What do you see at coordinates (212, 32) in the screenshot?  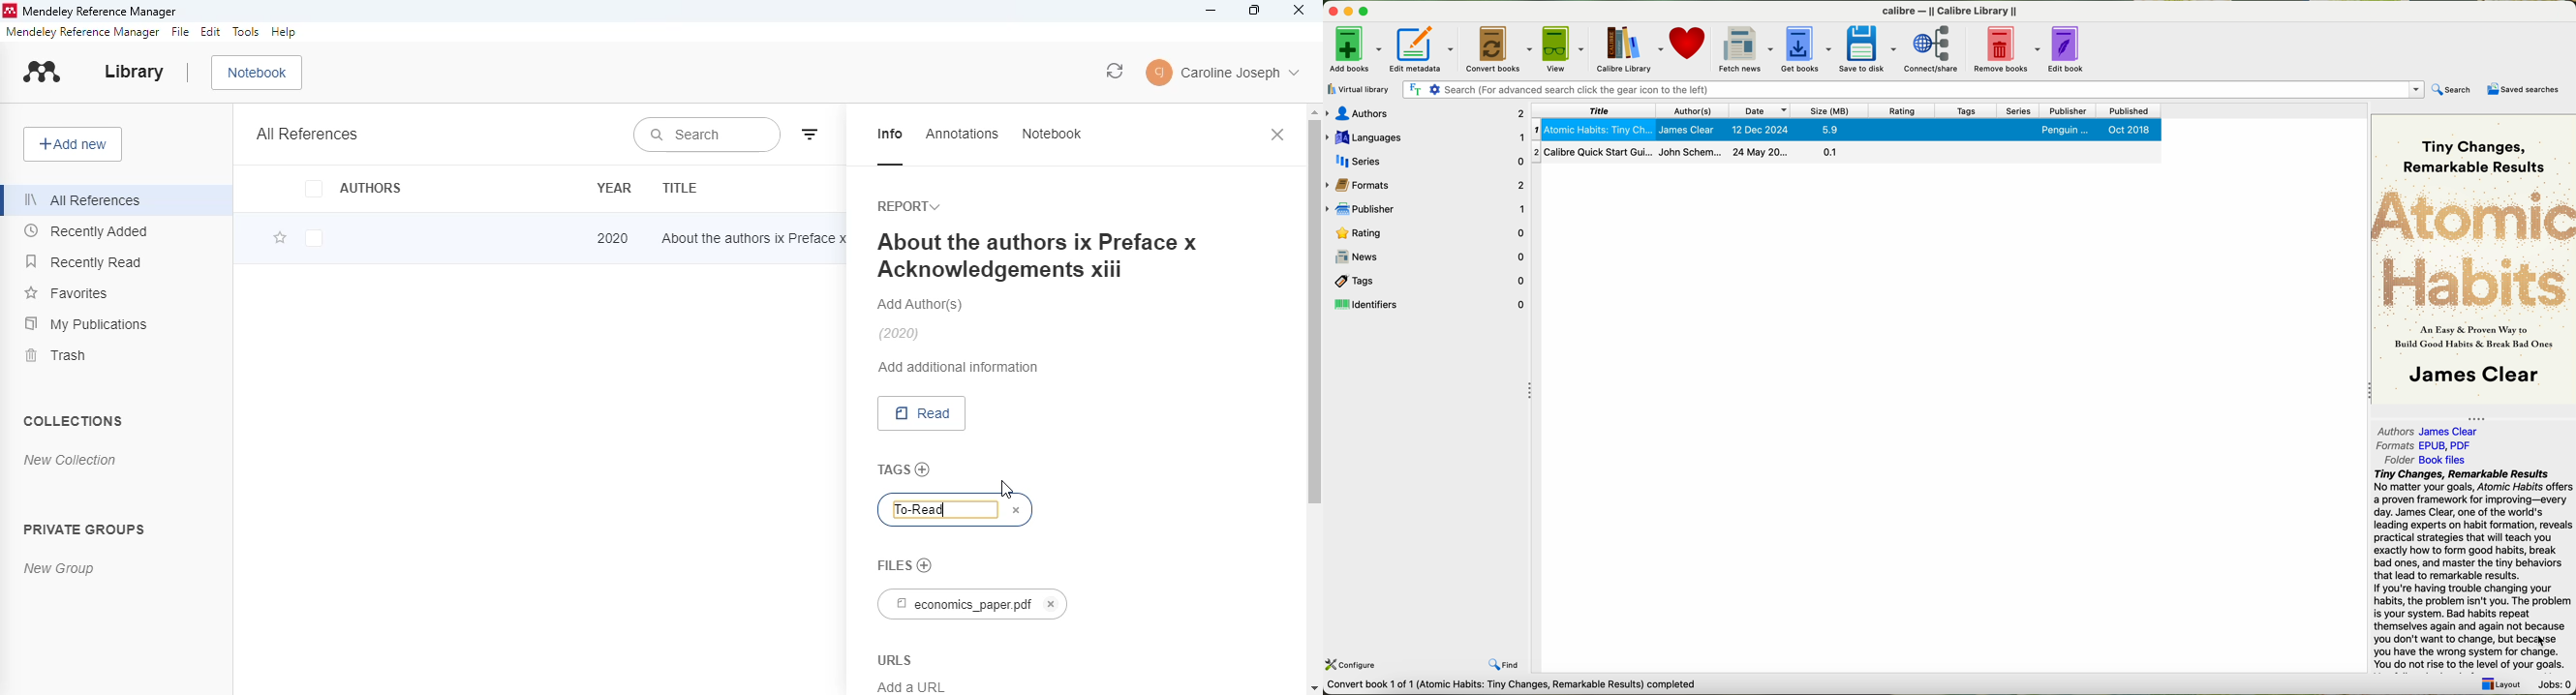 I see `edit` at bounding box center [212, 32].